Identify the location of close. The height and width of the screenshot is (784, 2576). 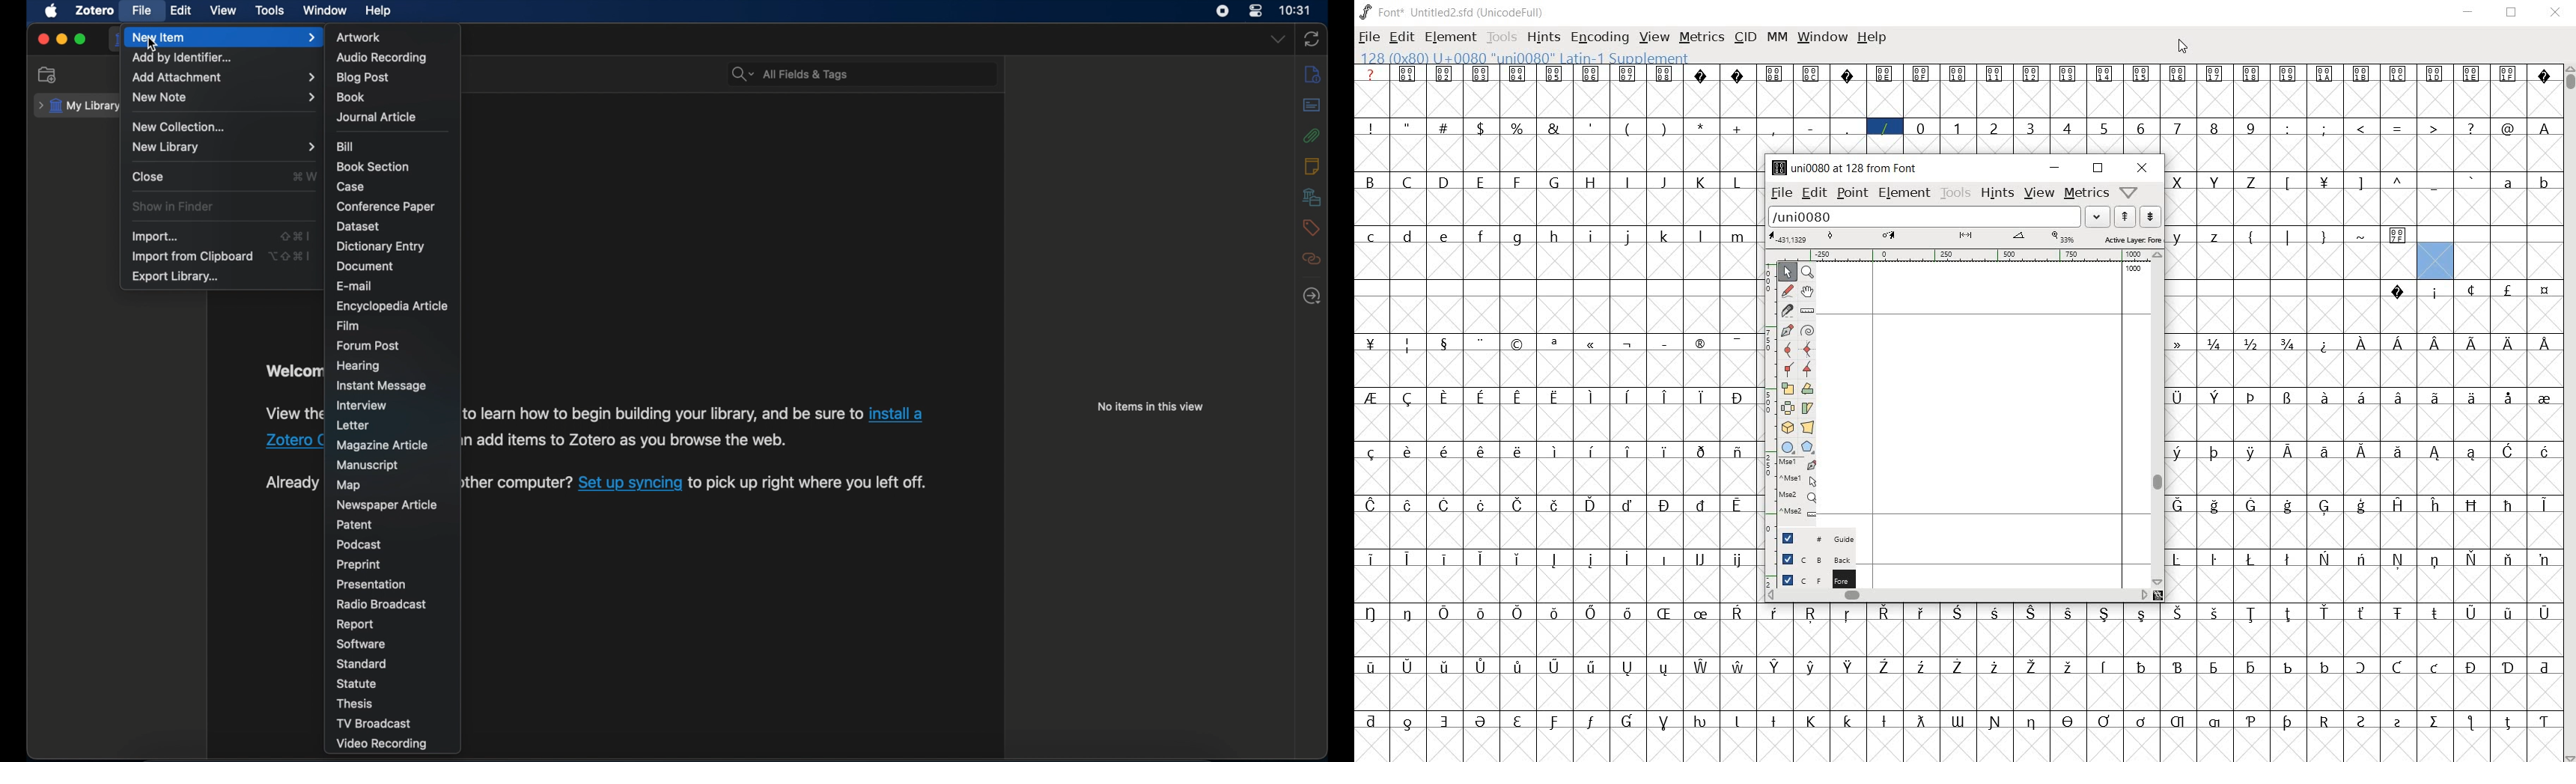
(42, 40).